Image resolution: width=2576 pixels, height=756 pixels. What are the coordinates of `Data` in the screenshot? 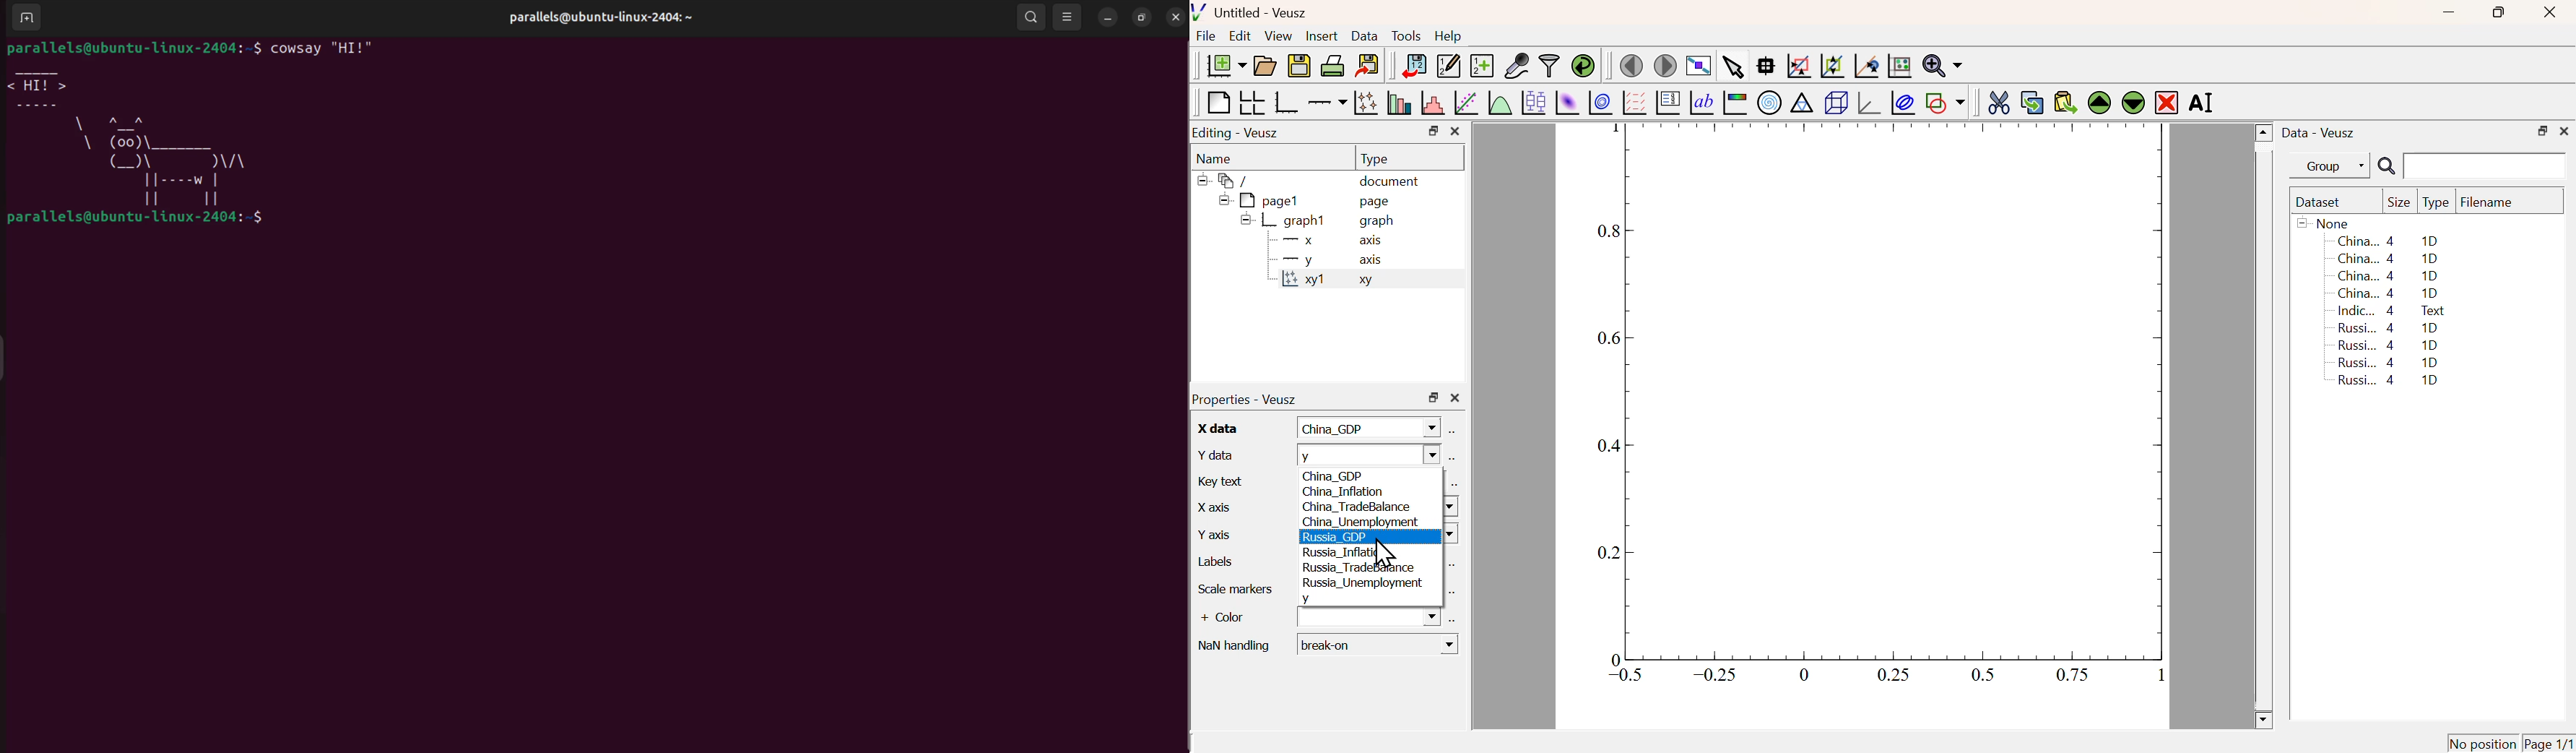 It's located at (1364, 35).